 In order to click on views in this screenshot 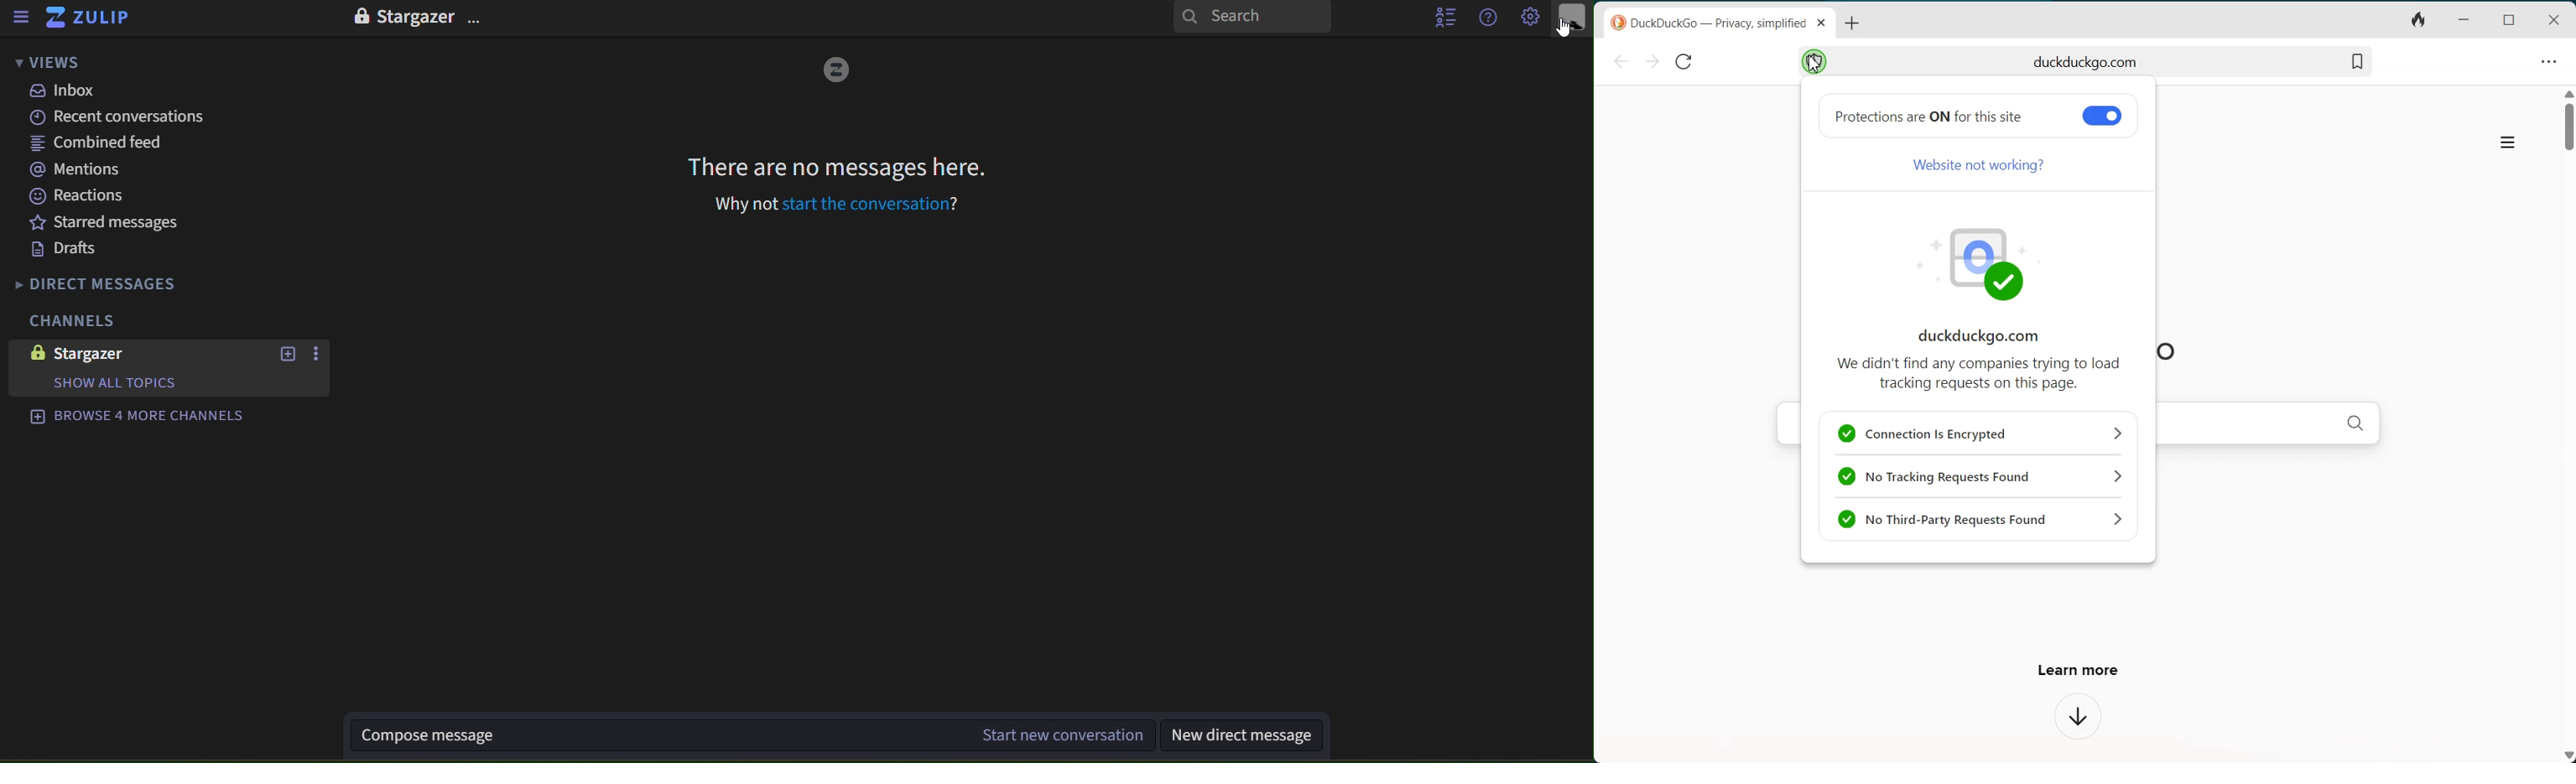, I will do `click(44, 64)`.